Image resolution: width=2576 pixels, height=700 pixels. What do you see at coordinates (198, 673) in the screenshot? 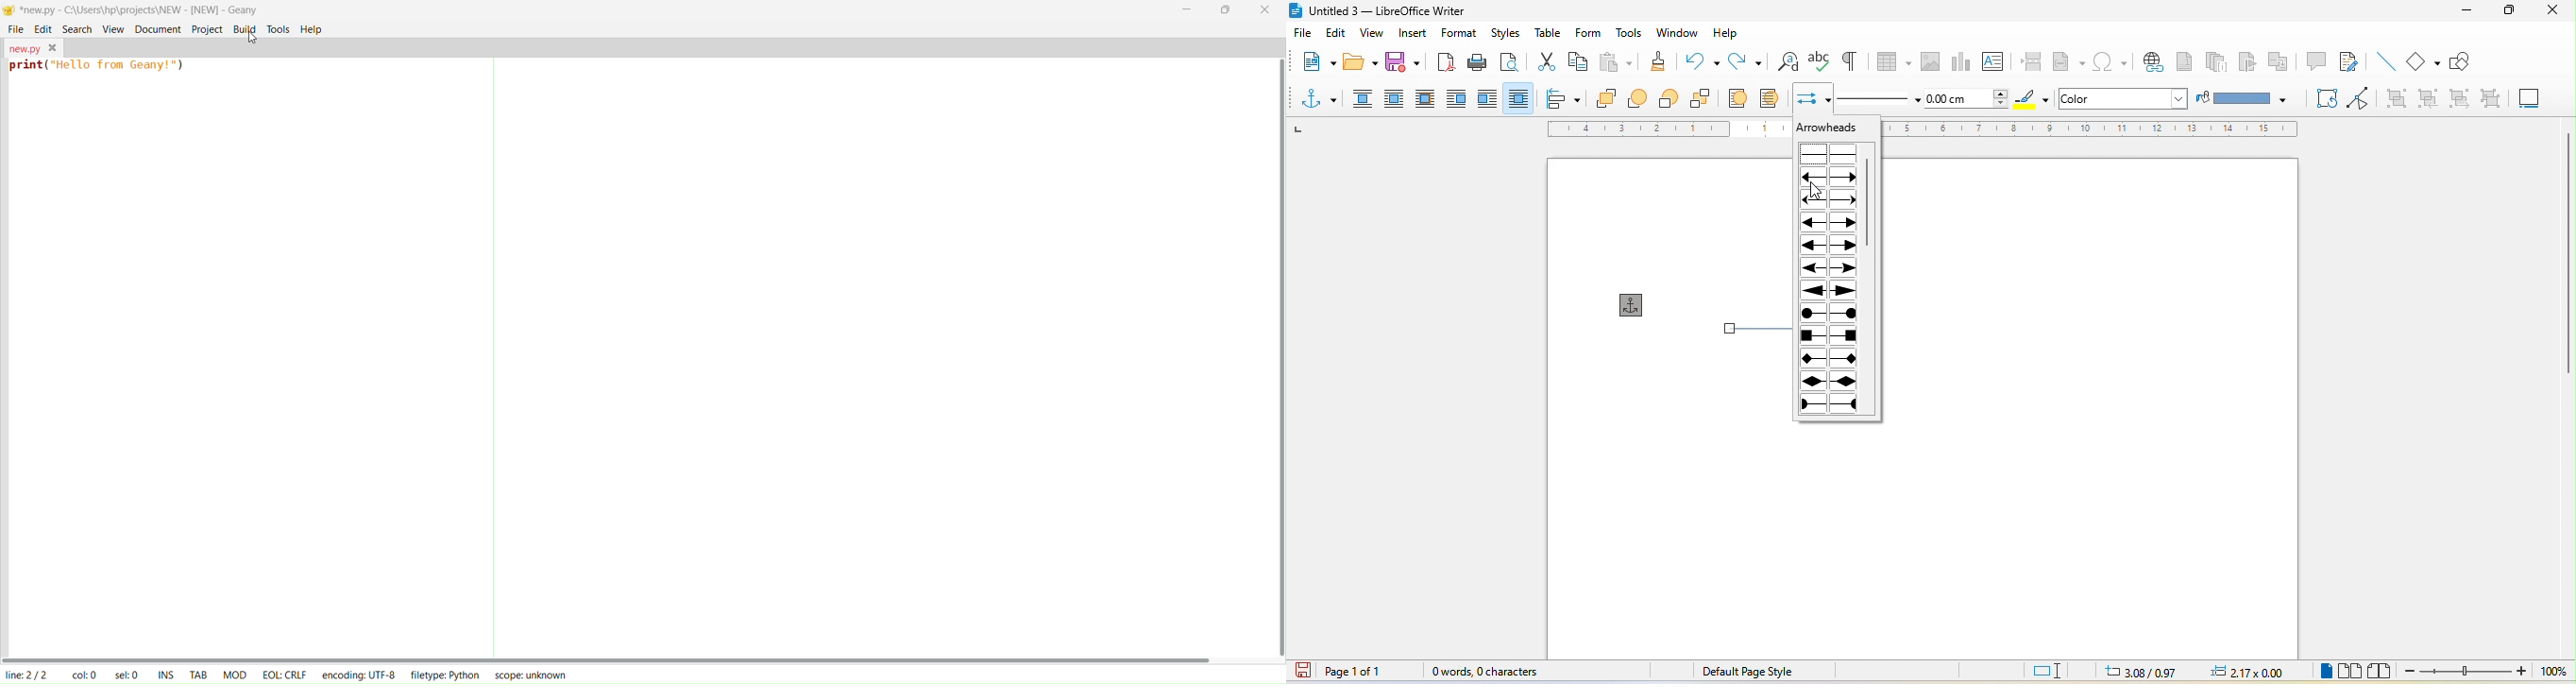
I see `TAB` at bounding box center [198, 673].